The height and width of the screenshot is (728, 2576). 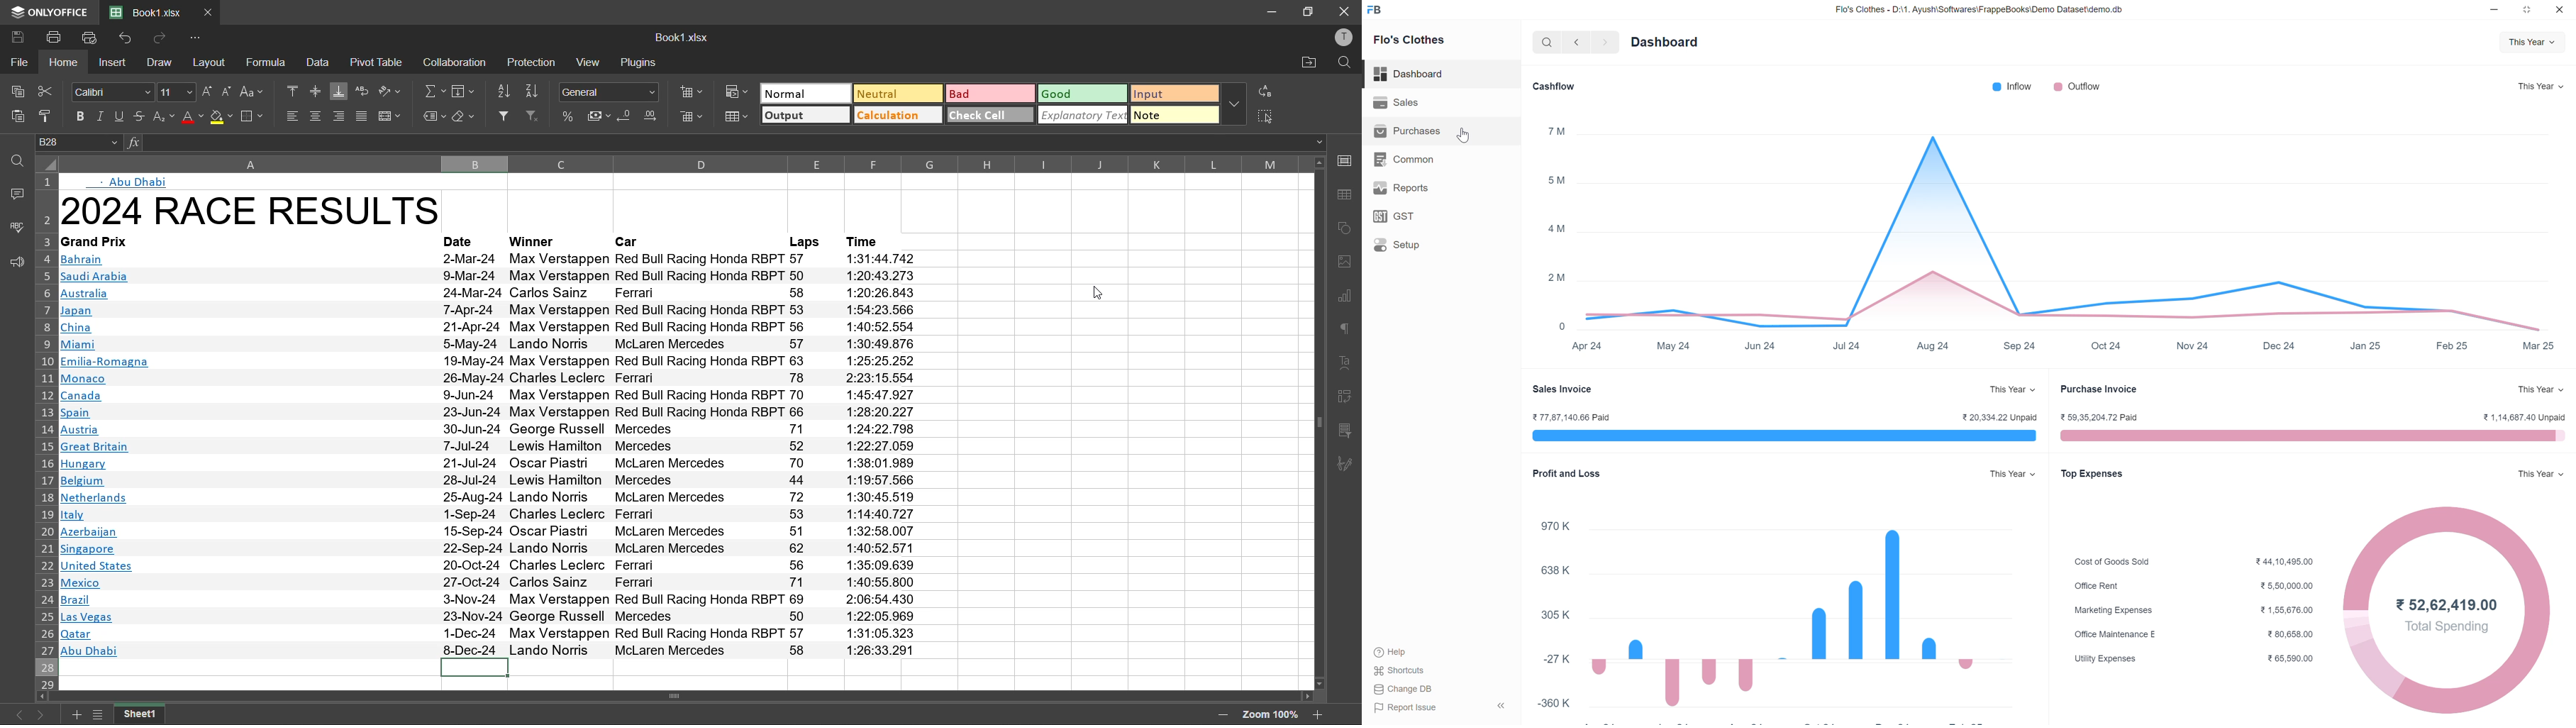 I want to click on save, so click(x=16, y=37).